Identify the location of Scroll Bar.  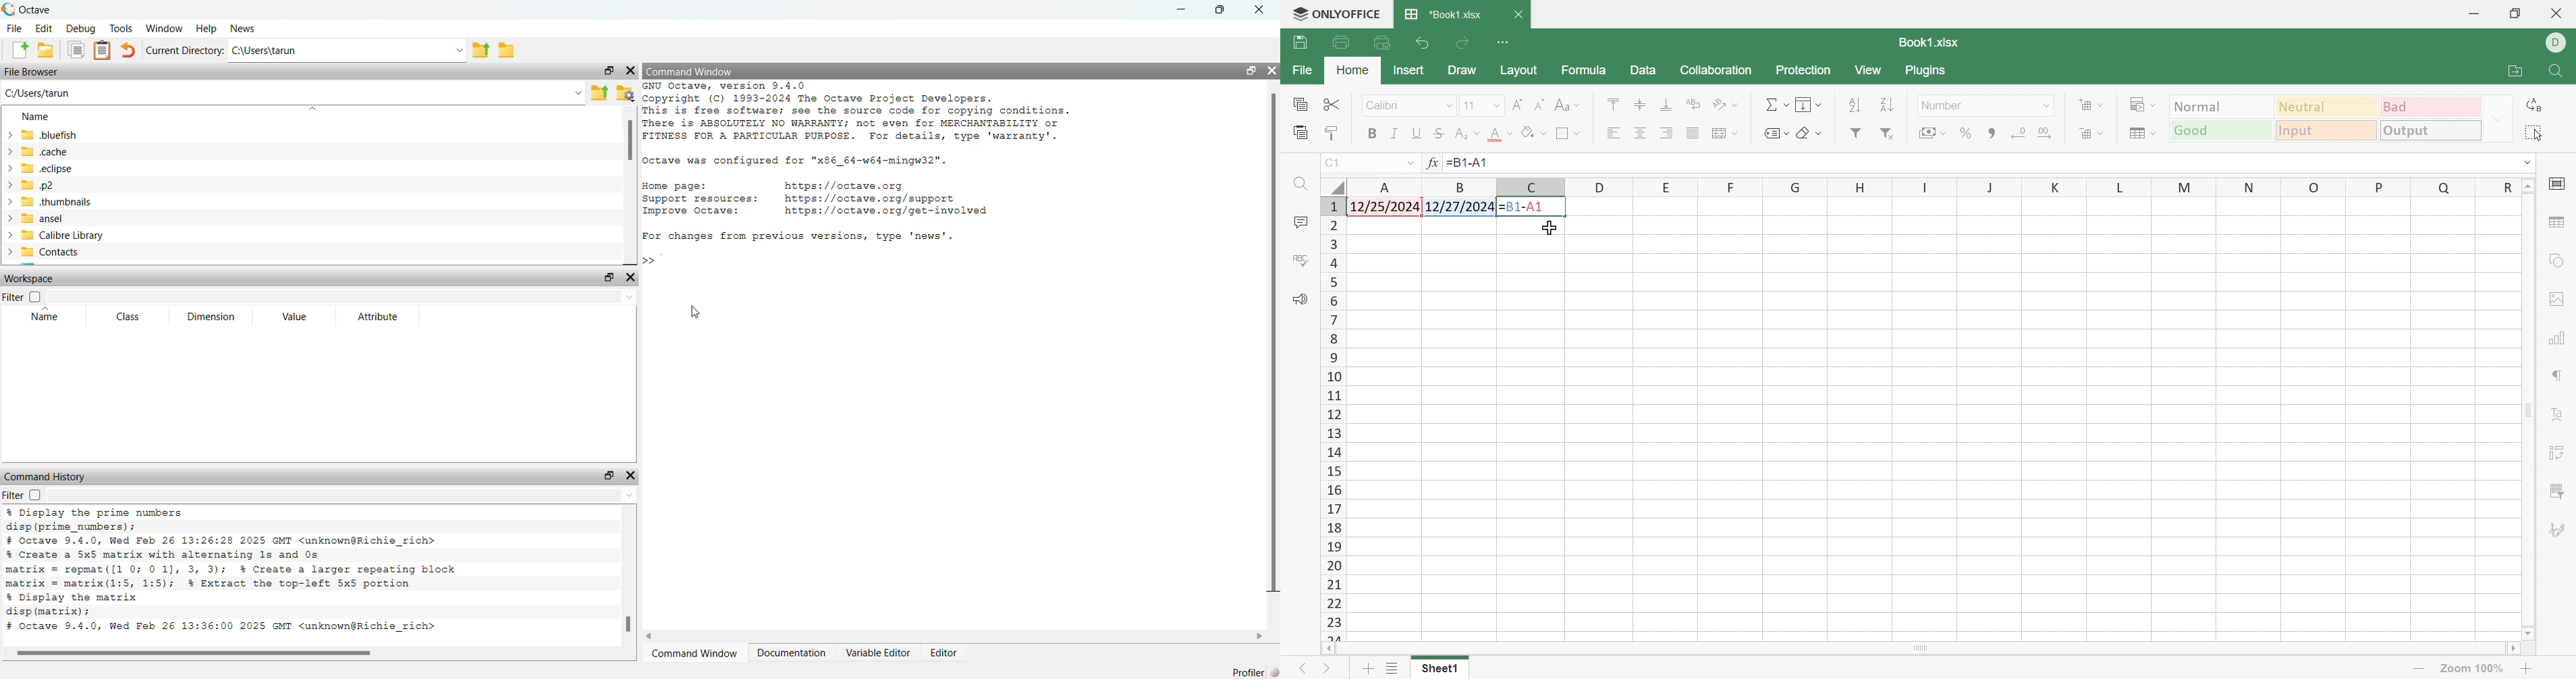
(2528, 412).